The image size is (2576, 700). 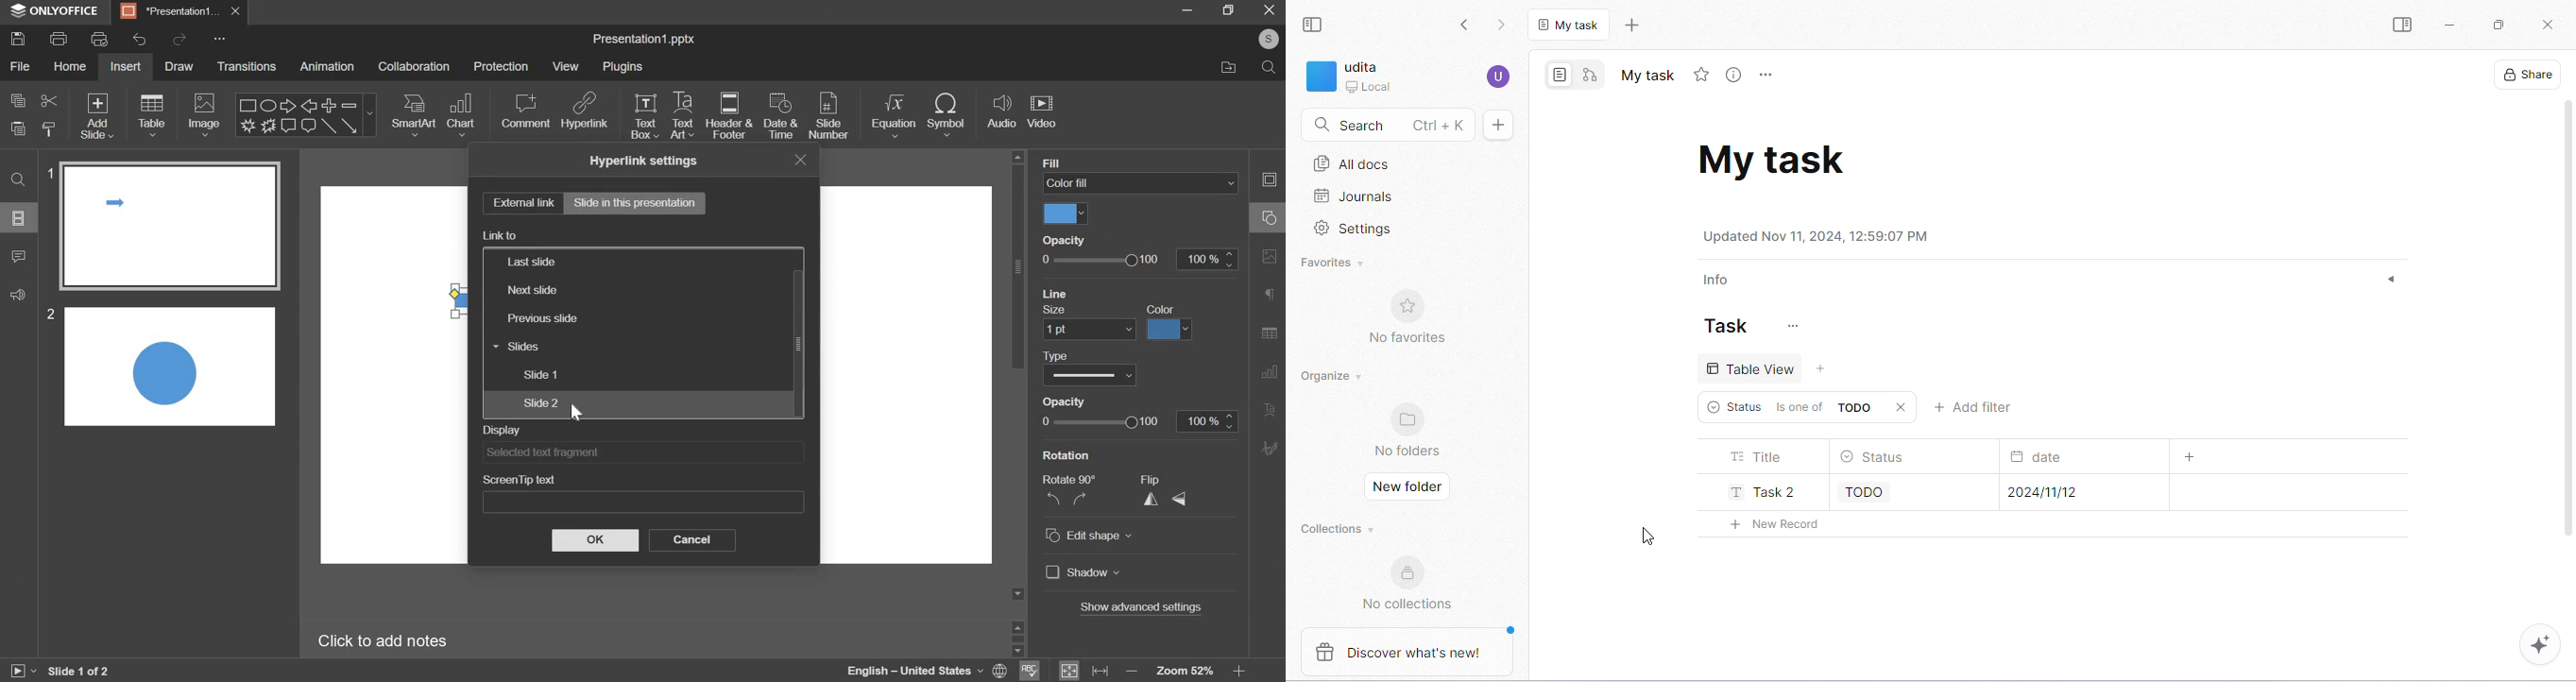 What do you see at coordinates (1270, 9) in the screenshot?
I see `exit` at bounding box center [1270, 9].